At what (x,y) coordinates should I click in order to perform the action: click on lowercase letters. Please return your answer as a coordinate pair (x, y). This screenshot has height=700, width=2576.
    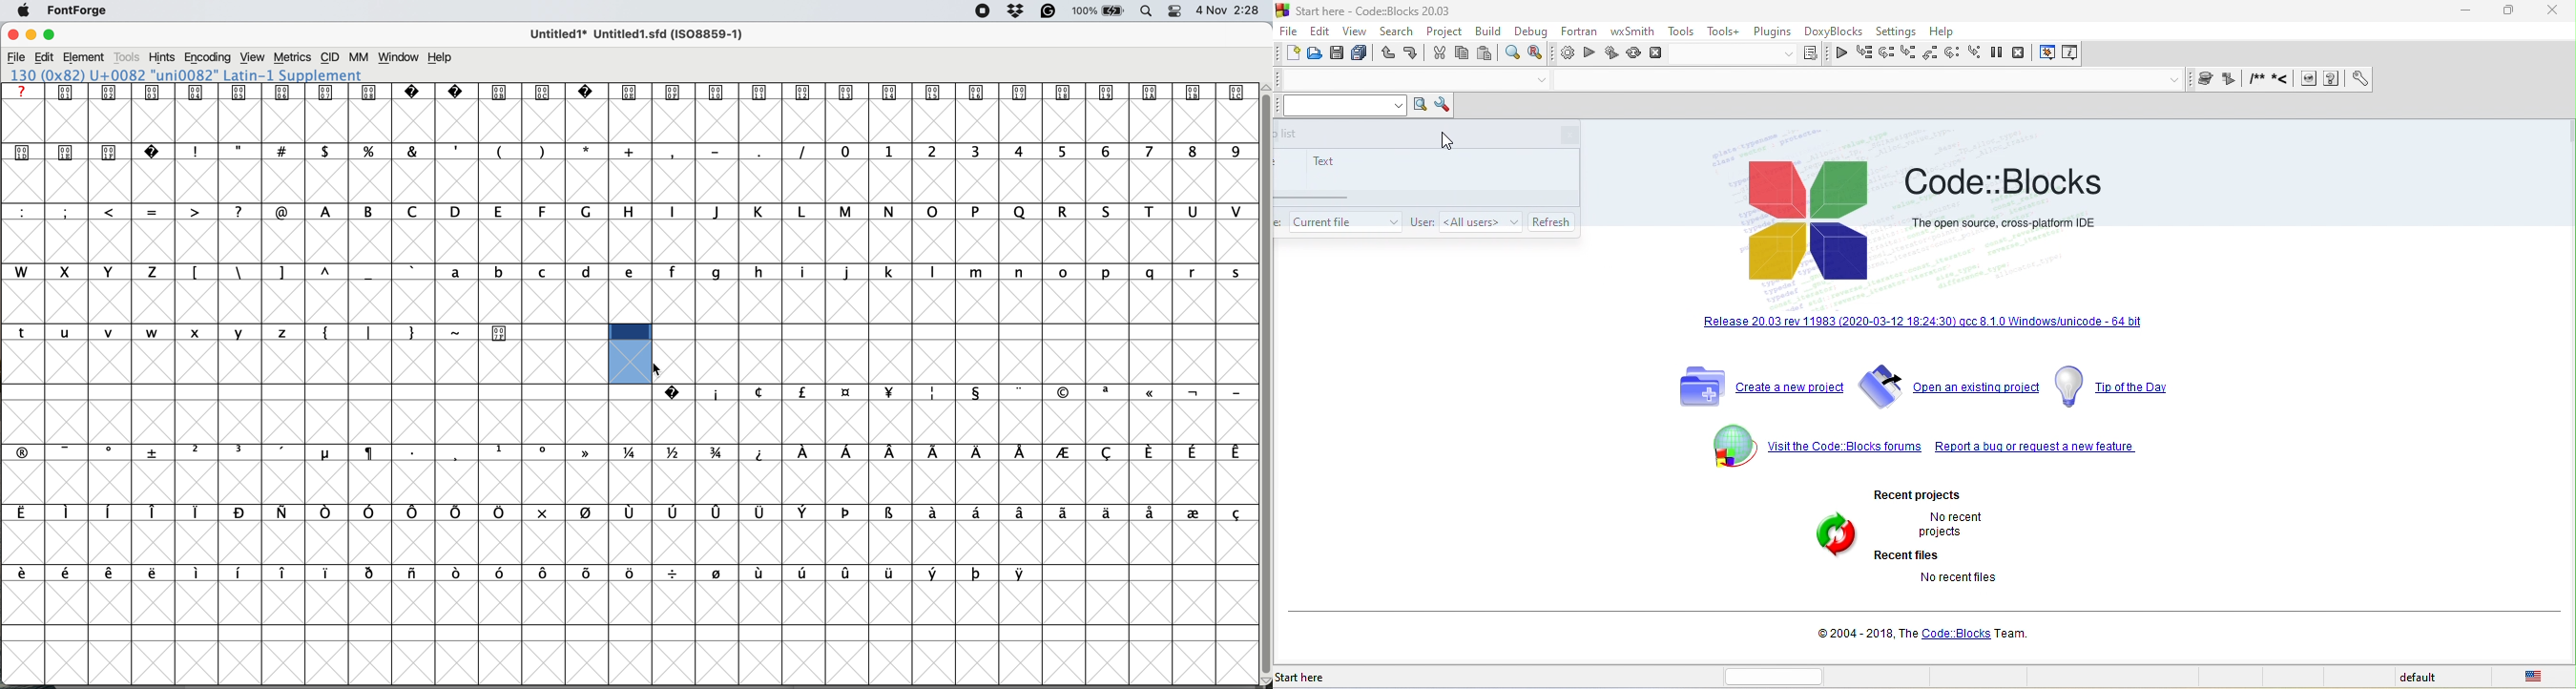
    Looking at the image, I should click on (158, 333).